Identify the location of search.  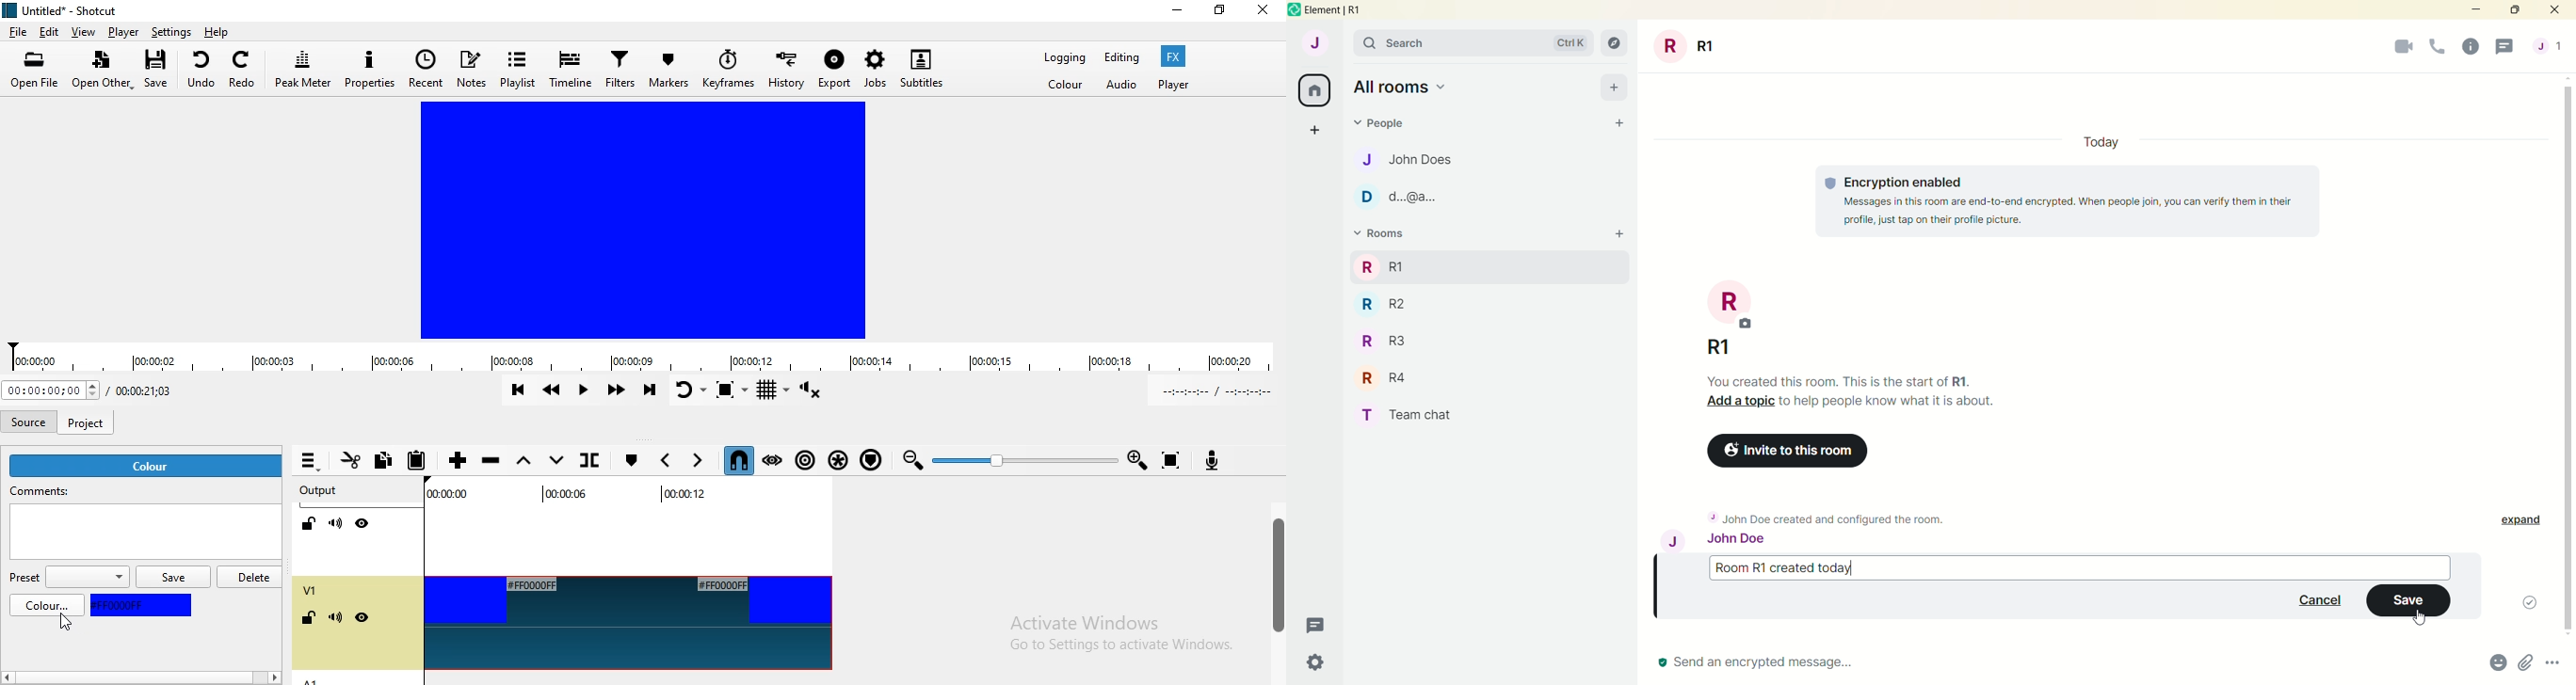
(1476, 44).